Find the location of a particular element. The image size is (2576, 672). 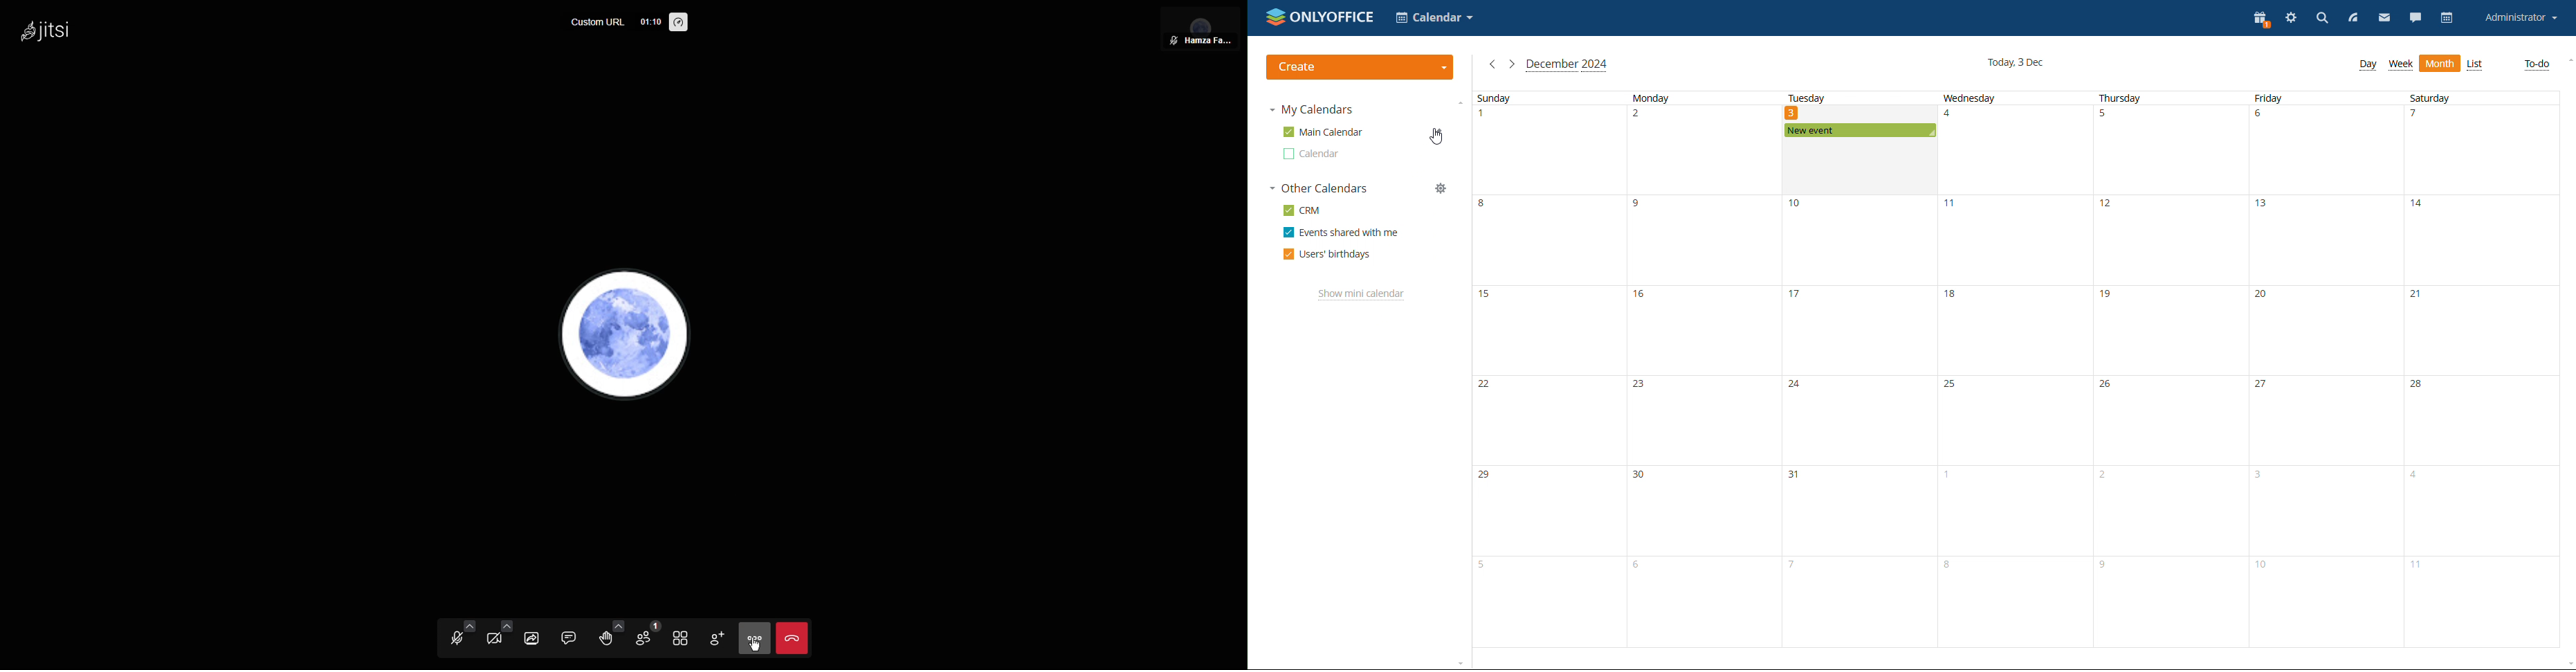

date is located at coordinates (1860, 329).